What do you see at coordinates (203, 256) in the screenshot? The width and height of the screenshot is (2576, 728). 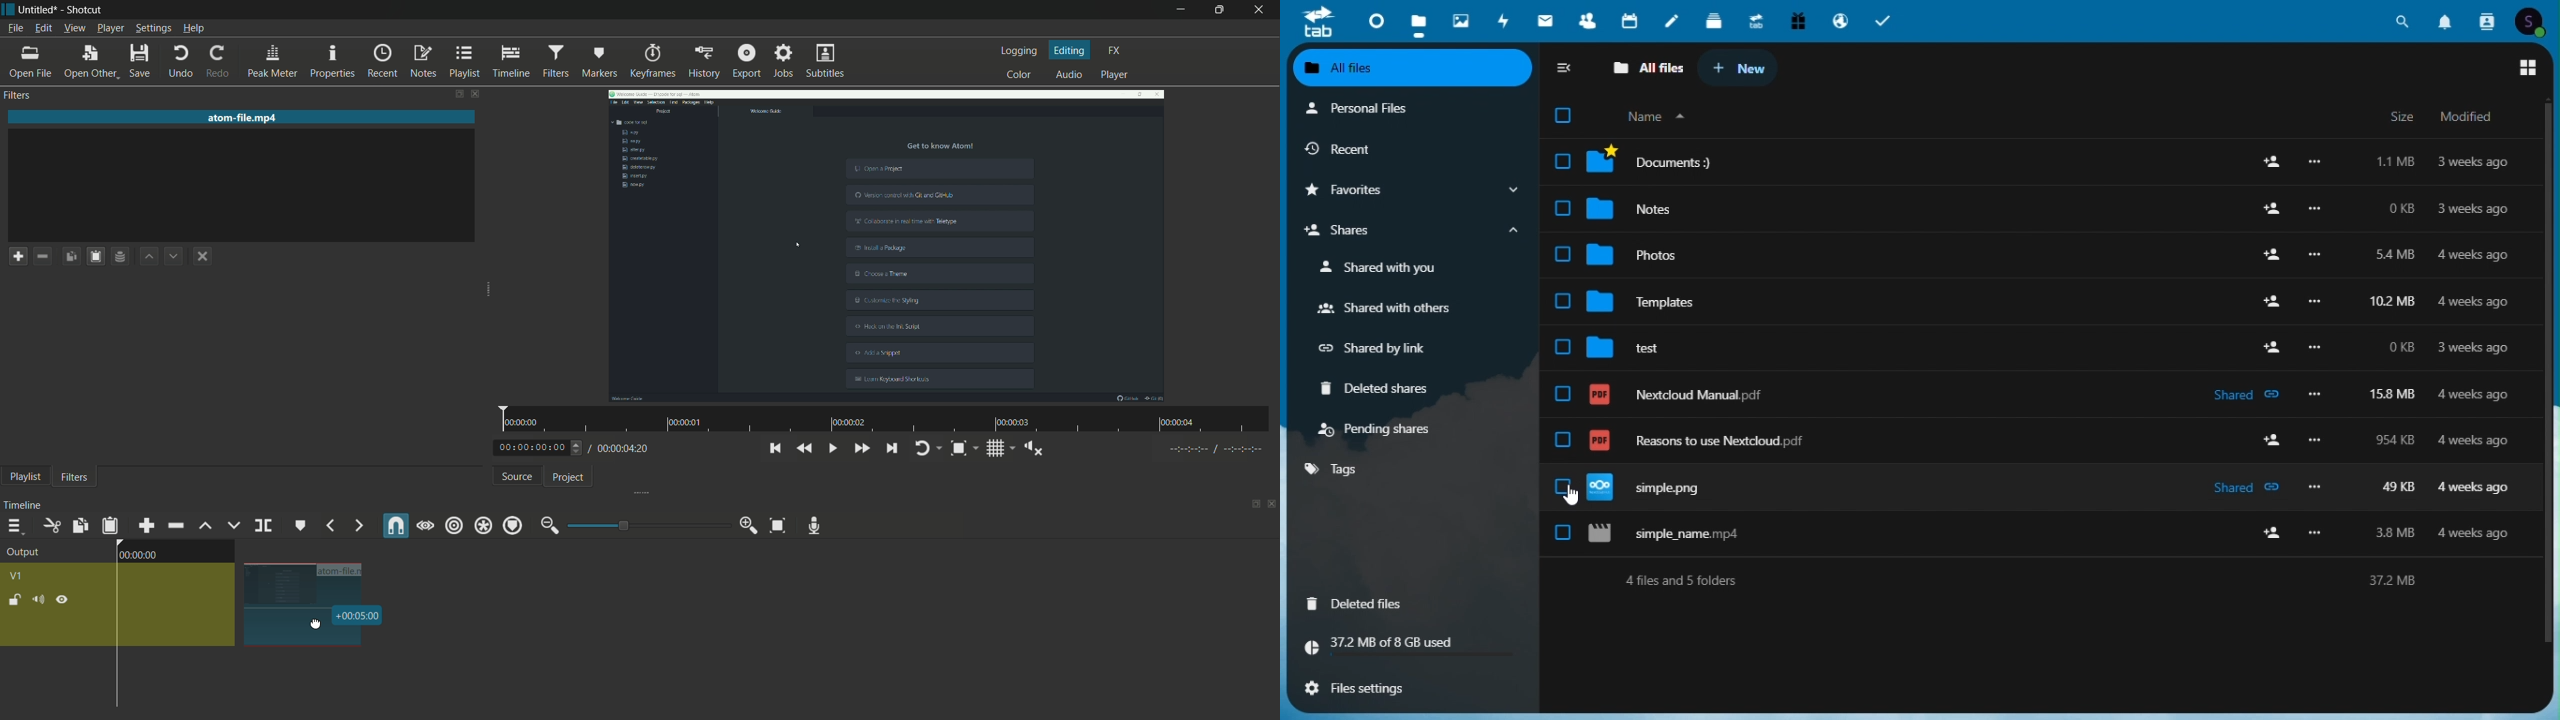 I see `deselect the i=filter` at bounding box center [203, 256].